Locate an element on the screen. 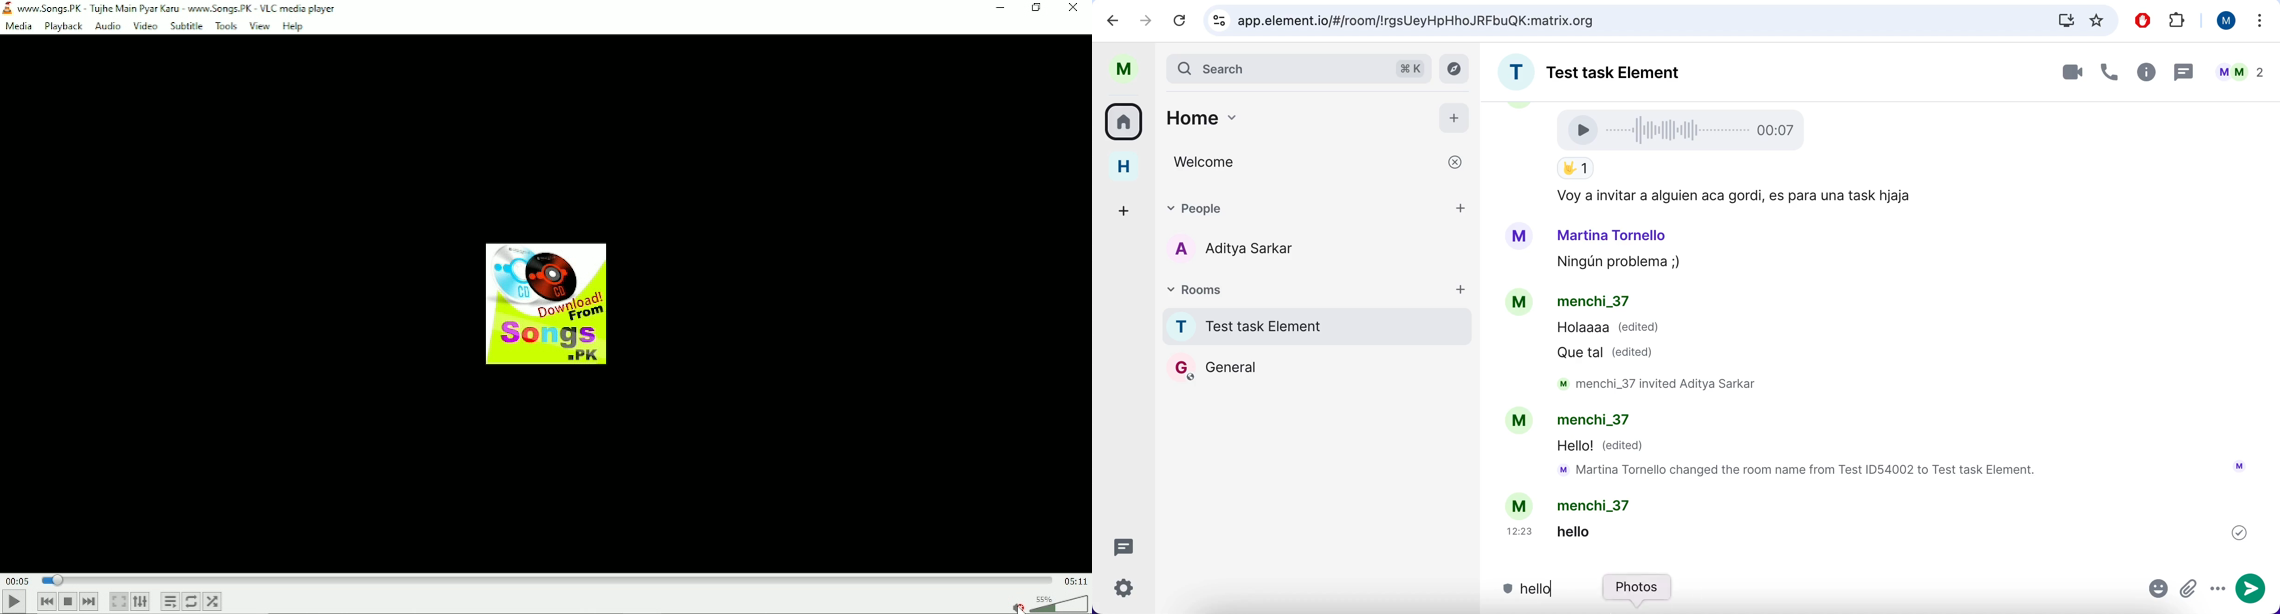 The image size is (2296, 616). search bar is located at coordinates (1297, 68).